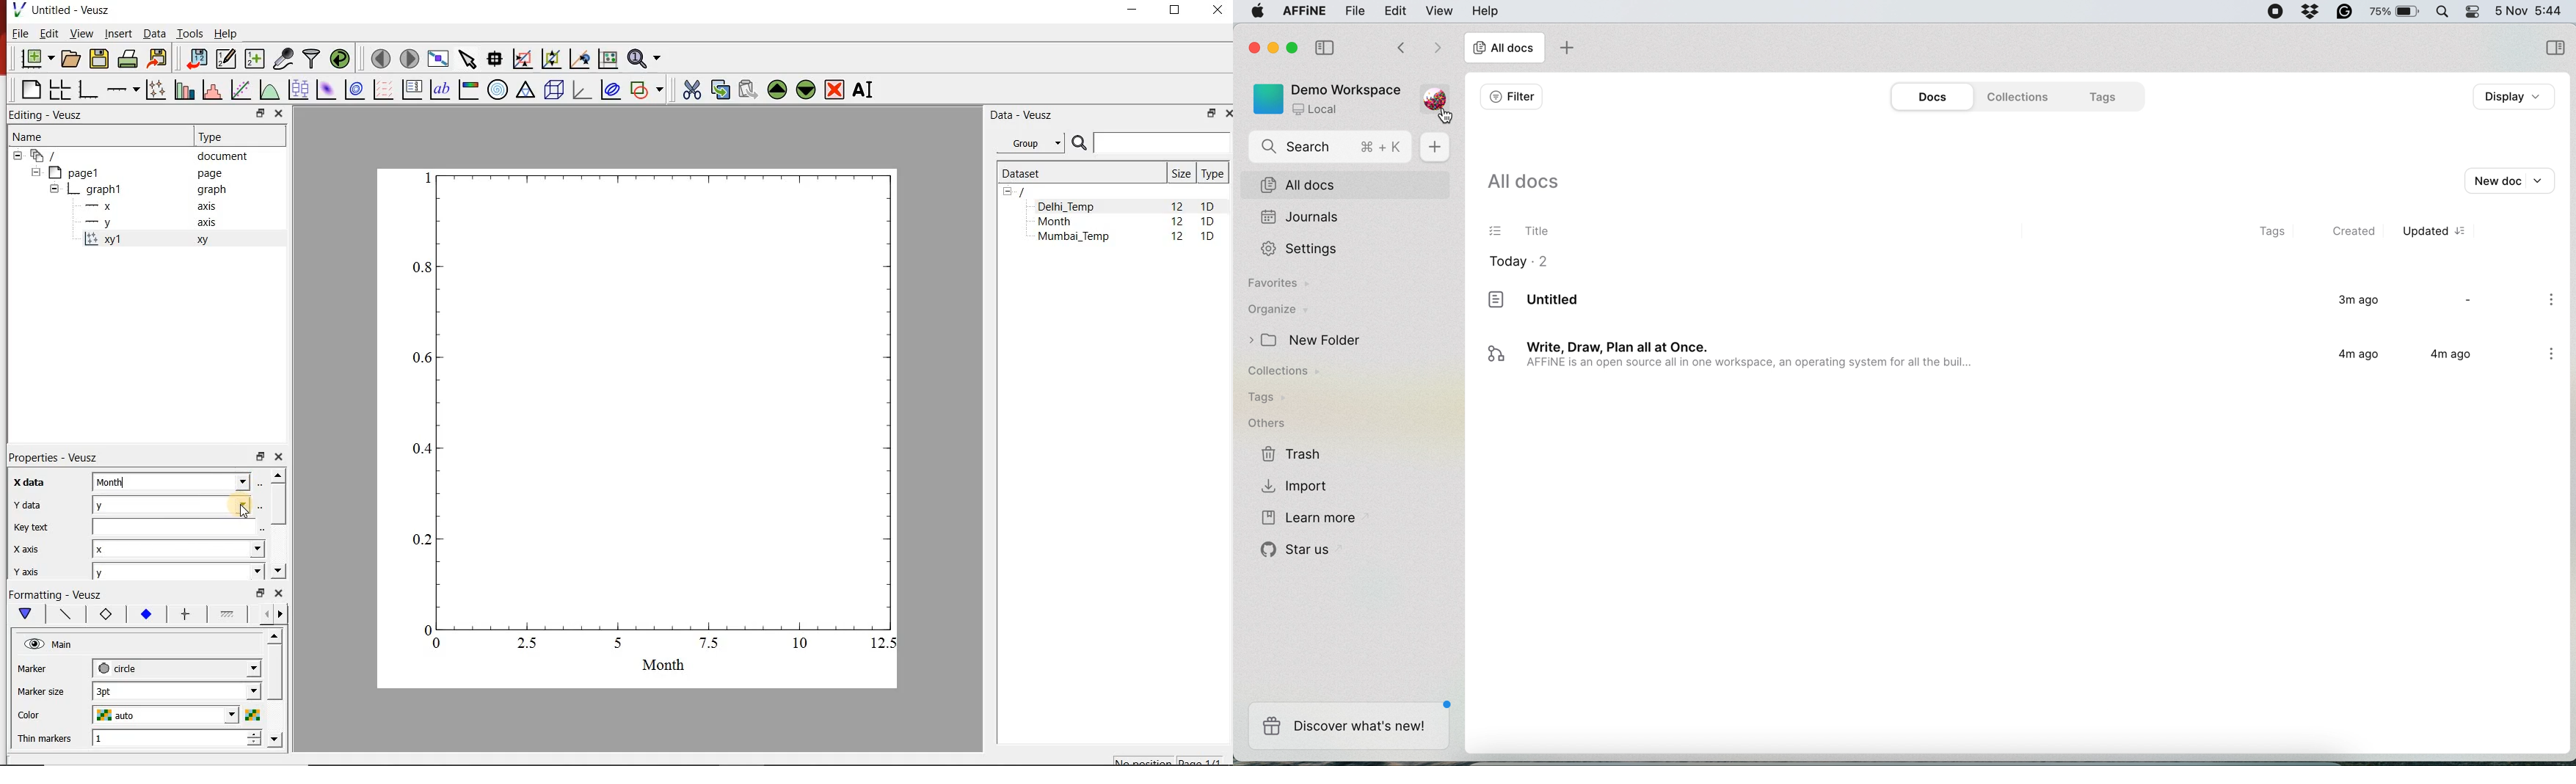 This screenshot has height=784, width=2576. What do you see at coordinates (139, 189) in the screenshot?
I see `graph1` at bounding box center [139, 189].